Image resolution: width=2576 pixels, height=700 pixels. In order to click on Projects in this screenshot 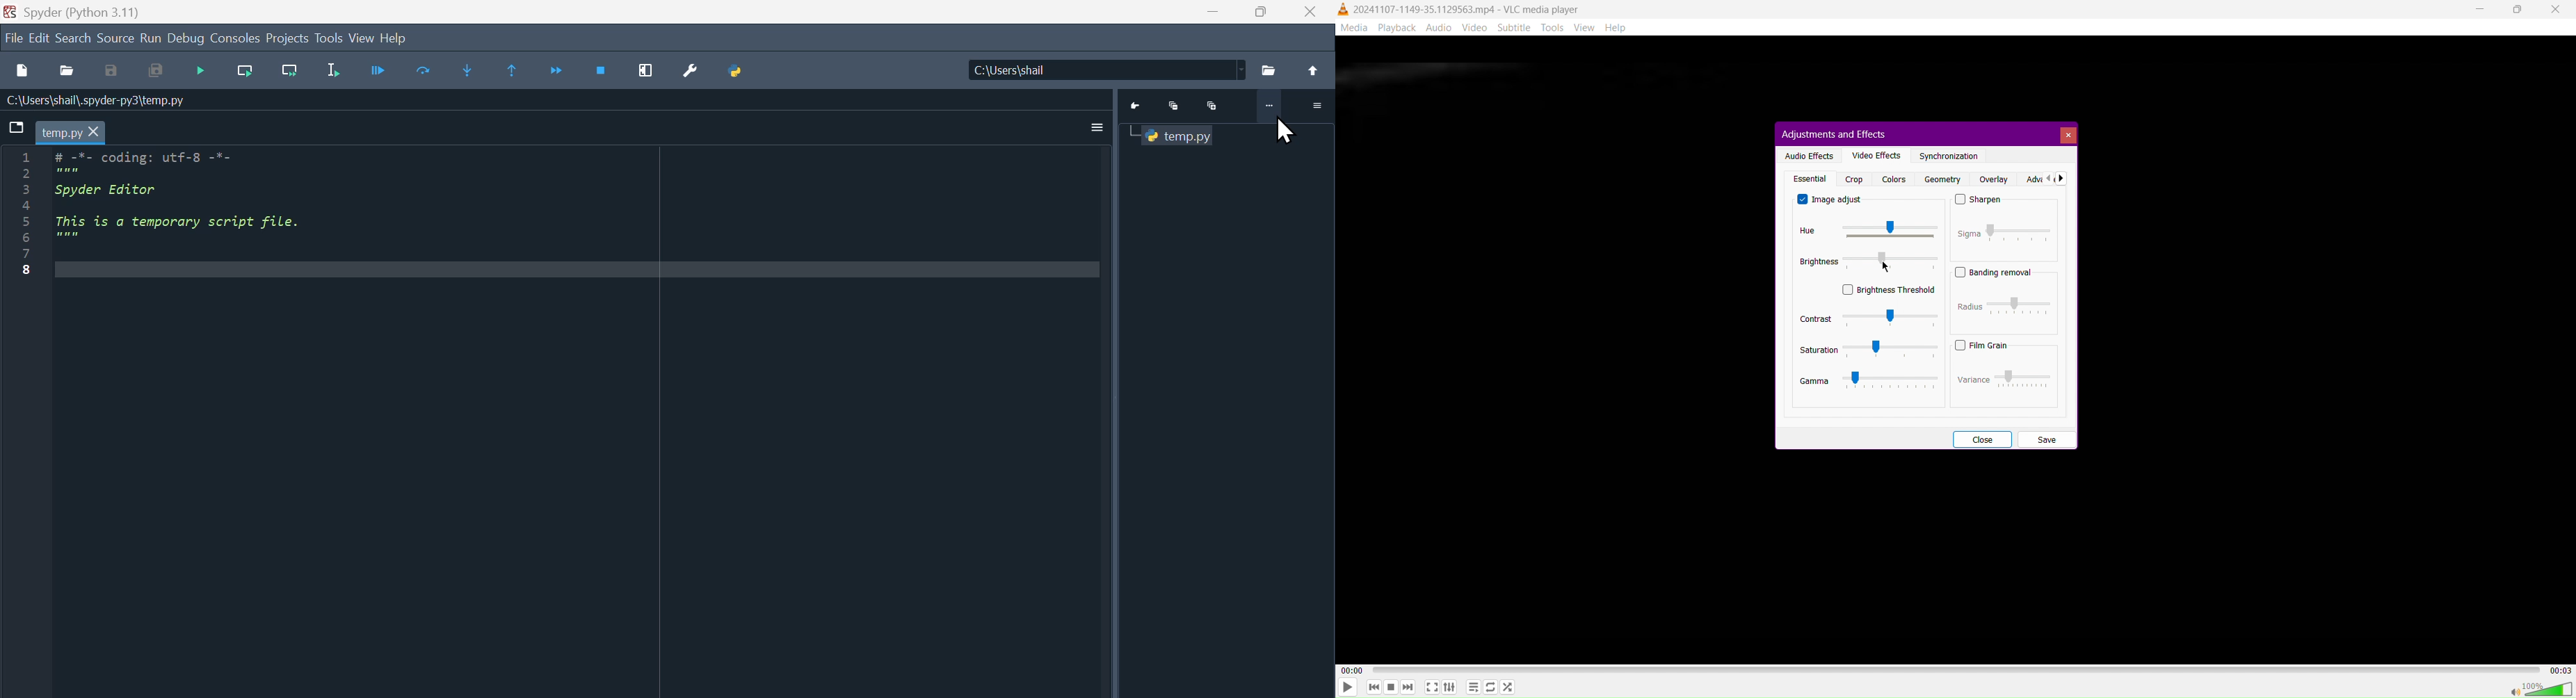, I will do `click(287, 38)`.